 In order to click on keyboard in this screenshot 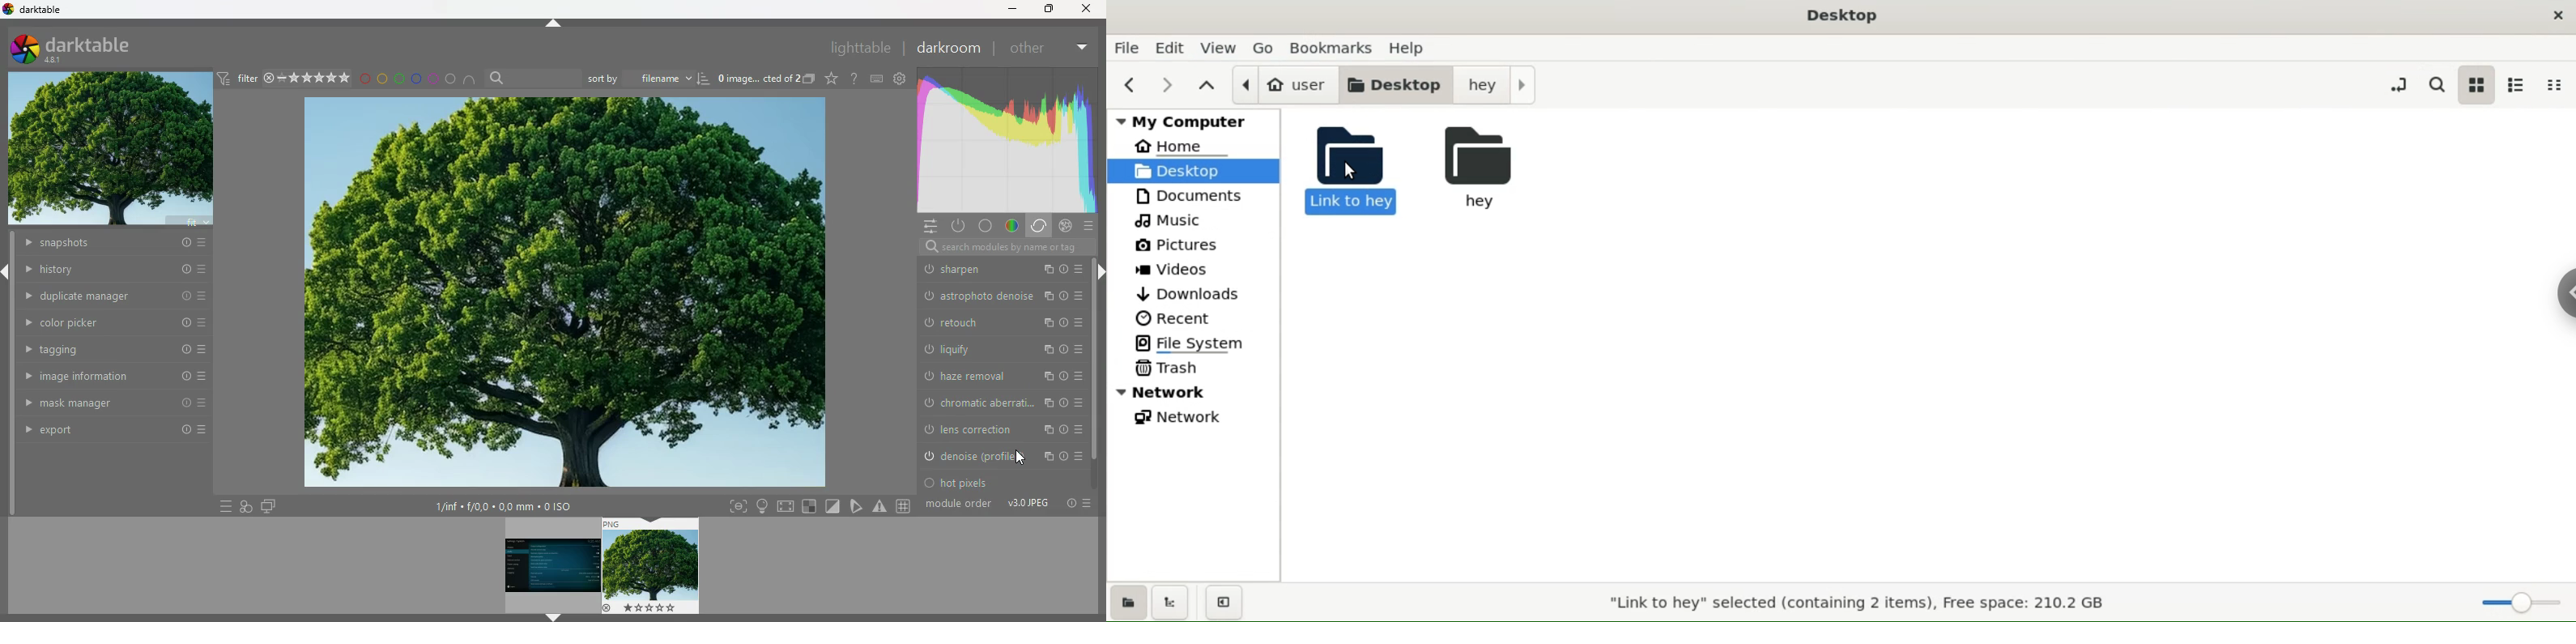, I will do `click(877, 79)`.